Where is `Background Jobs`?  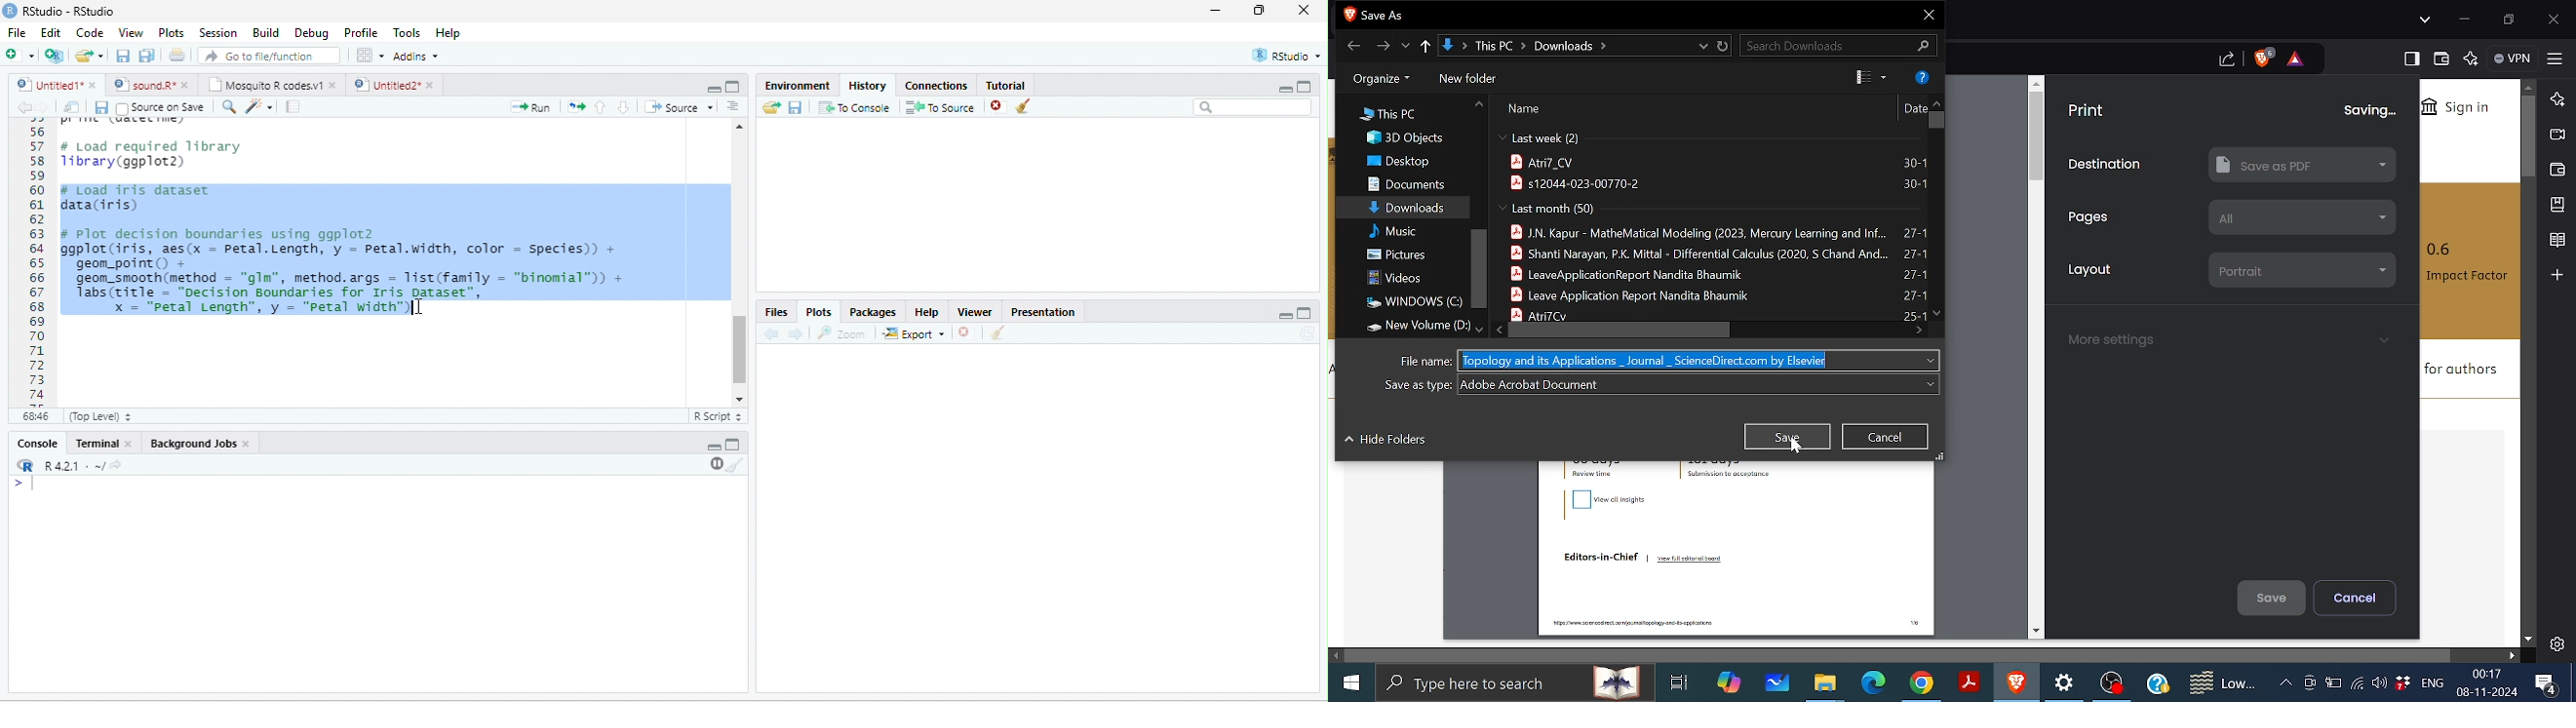 Background Jobs is located at coordinates (192, 443).